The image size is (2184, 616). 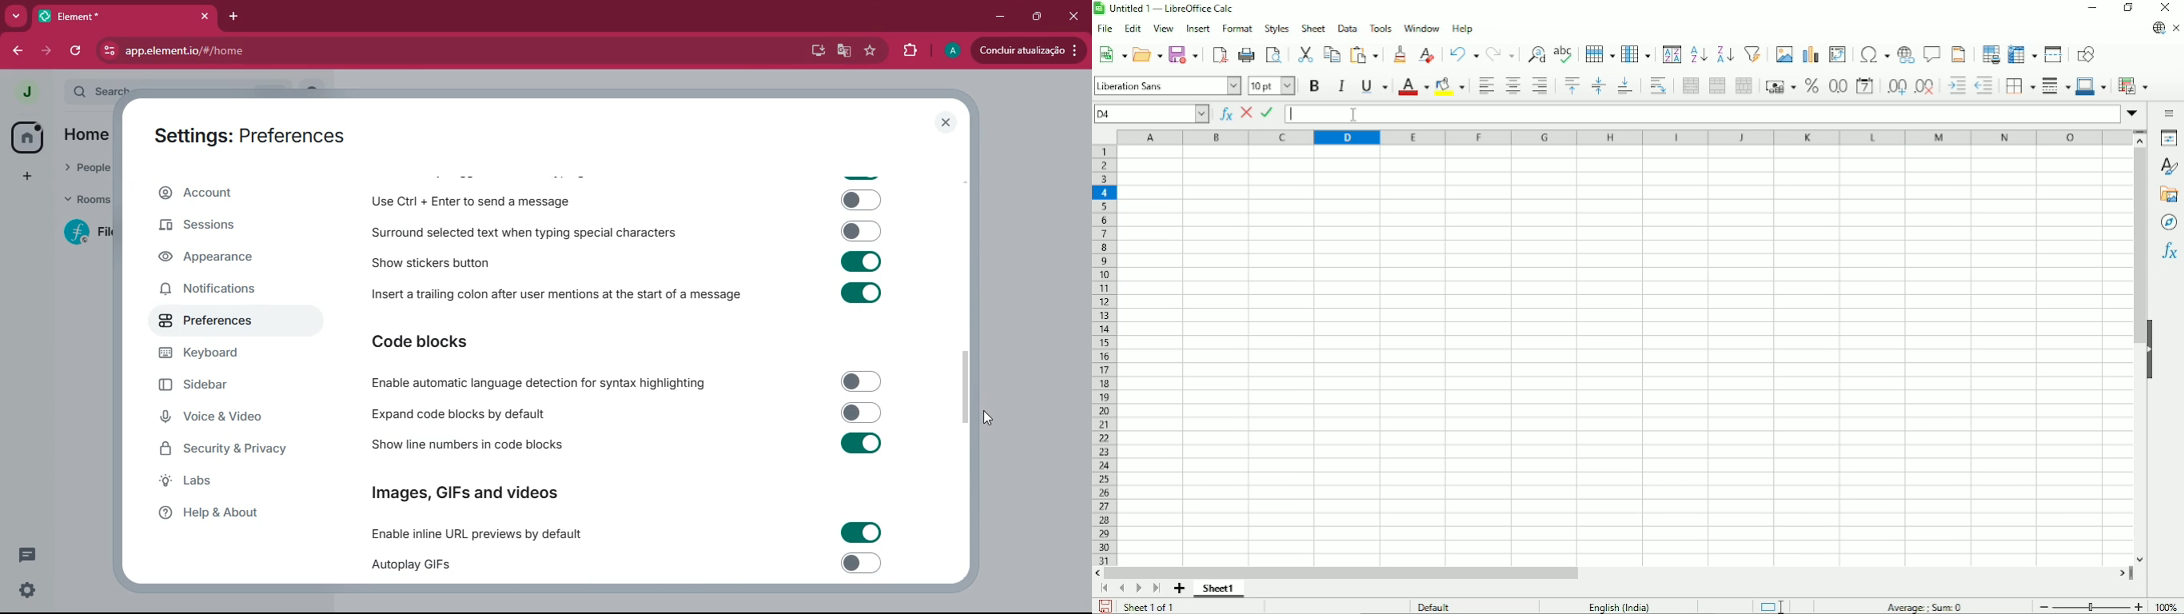 I want to click on Show draw functions, so click(x=2087, y=53).